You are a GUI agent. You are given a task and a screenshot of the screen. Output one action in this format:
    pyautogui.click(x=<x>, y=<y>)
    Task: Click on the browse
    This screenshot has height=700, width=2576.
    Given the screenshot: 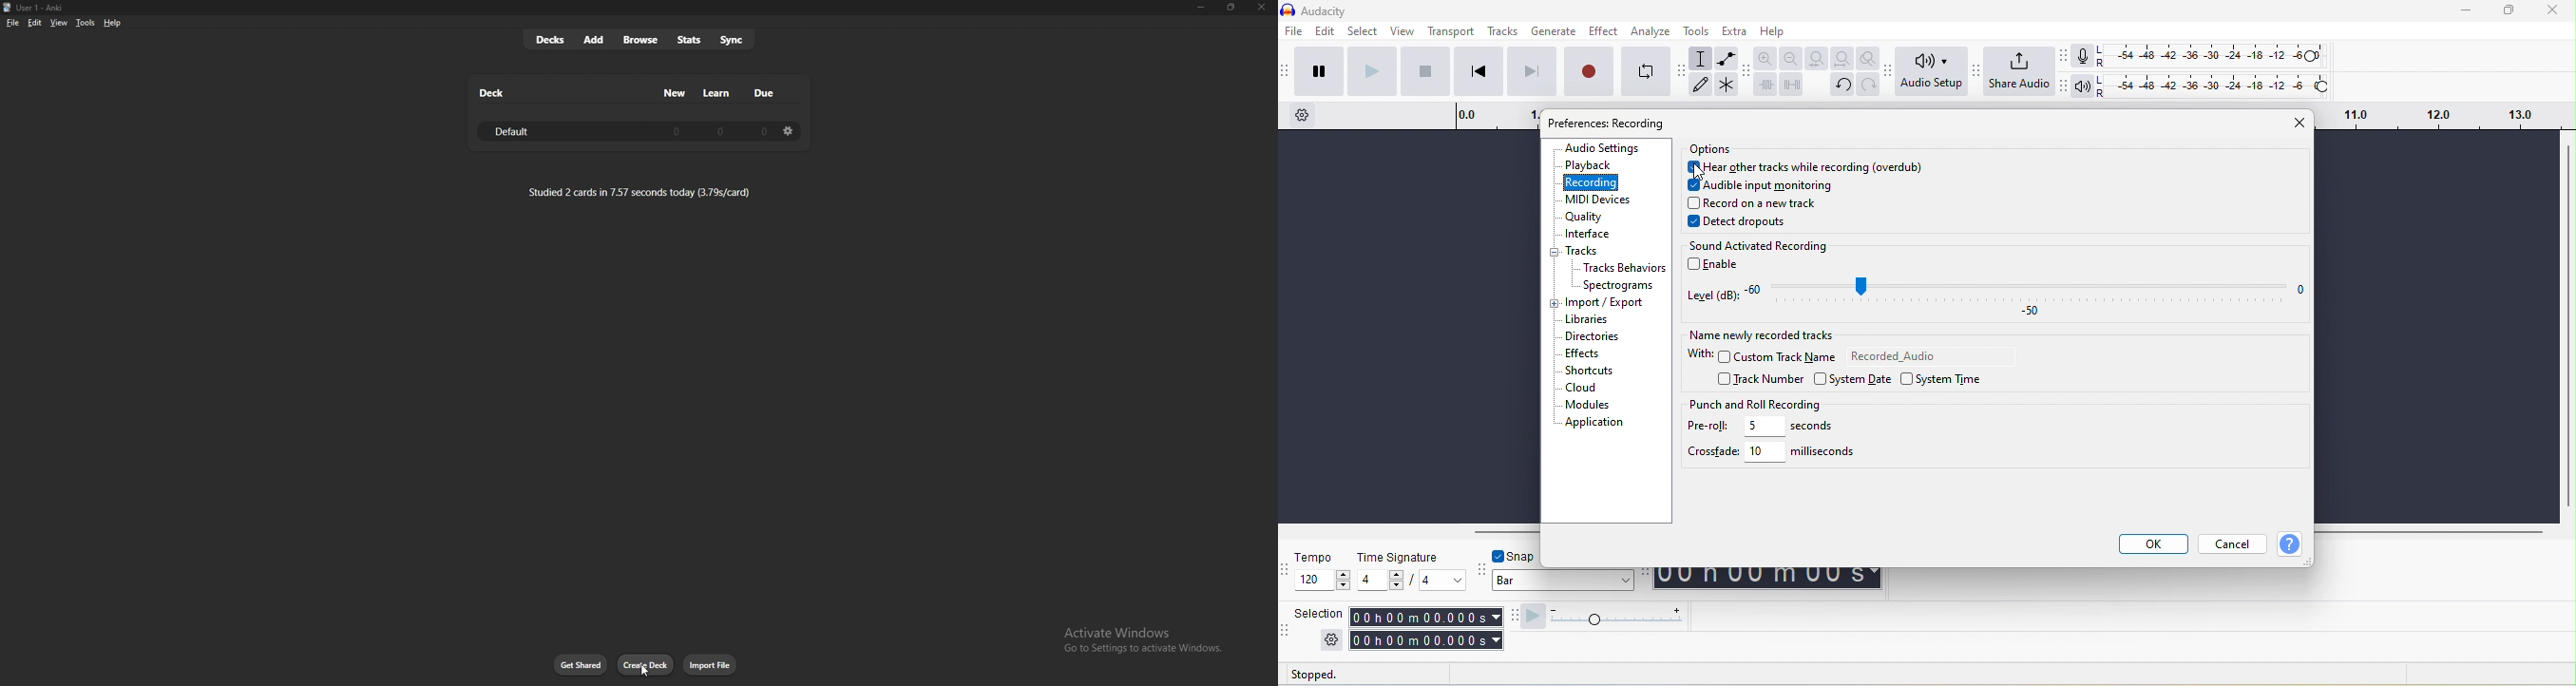 What is the action you would take?
    pyautogui.click(x=643, y=41)
    